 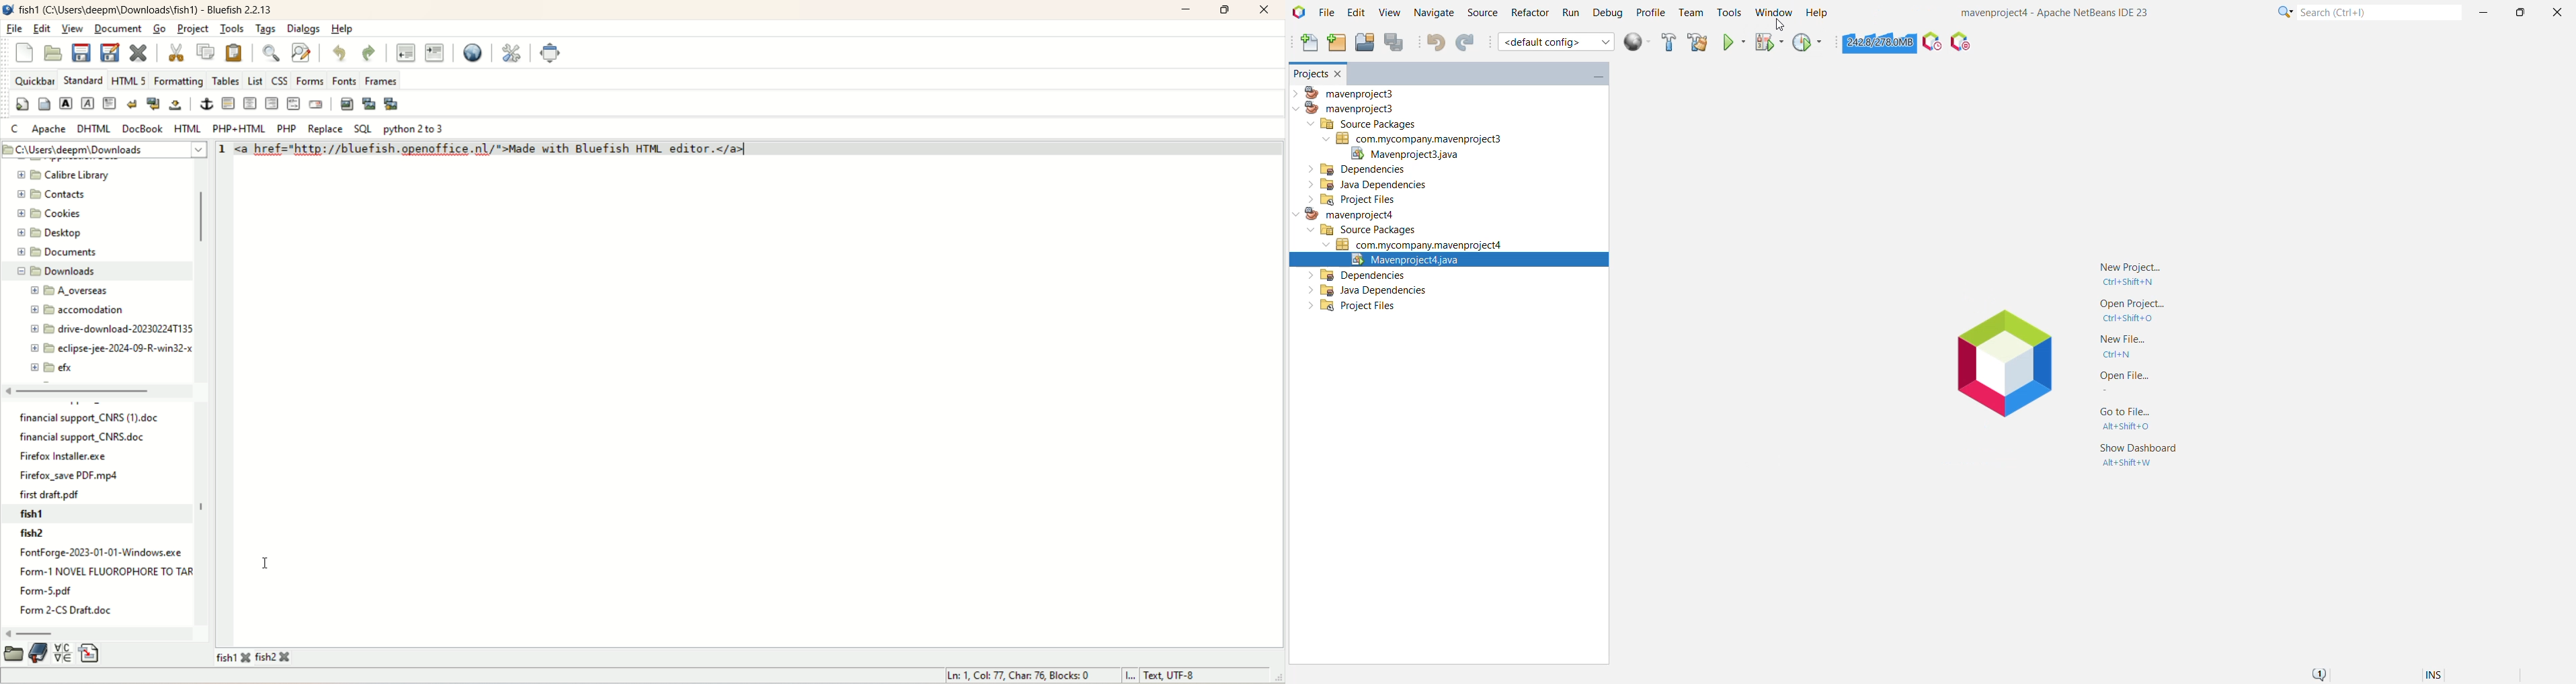 What do you see at coordinates (394, 105) in the screenshot?
I see `Multi-thumbnail` at bounding box center [394, 105].